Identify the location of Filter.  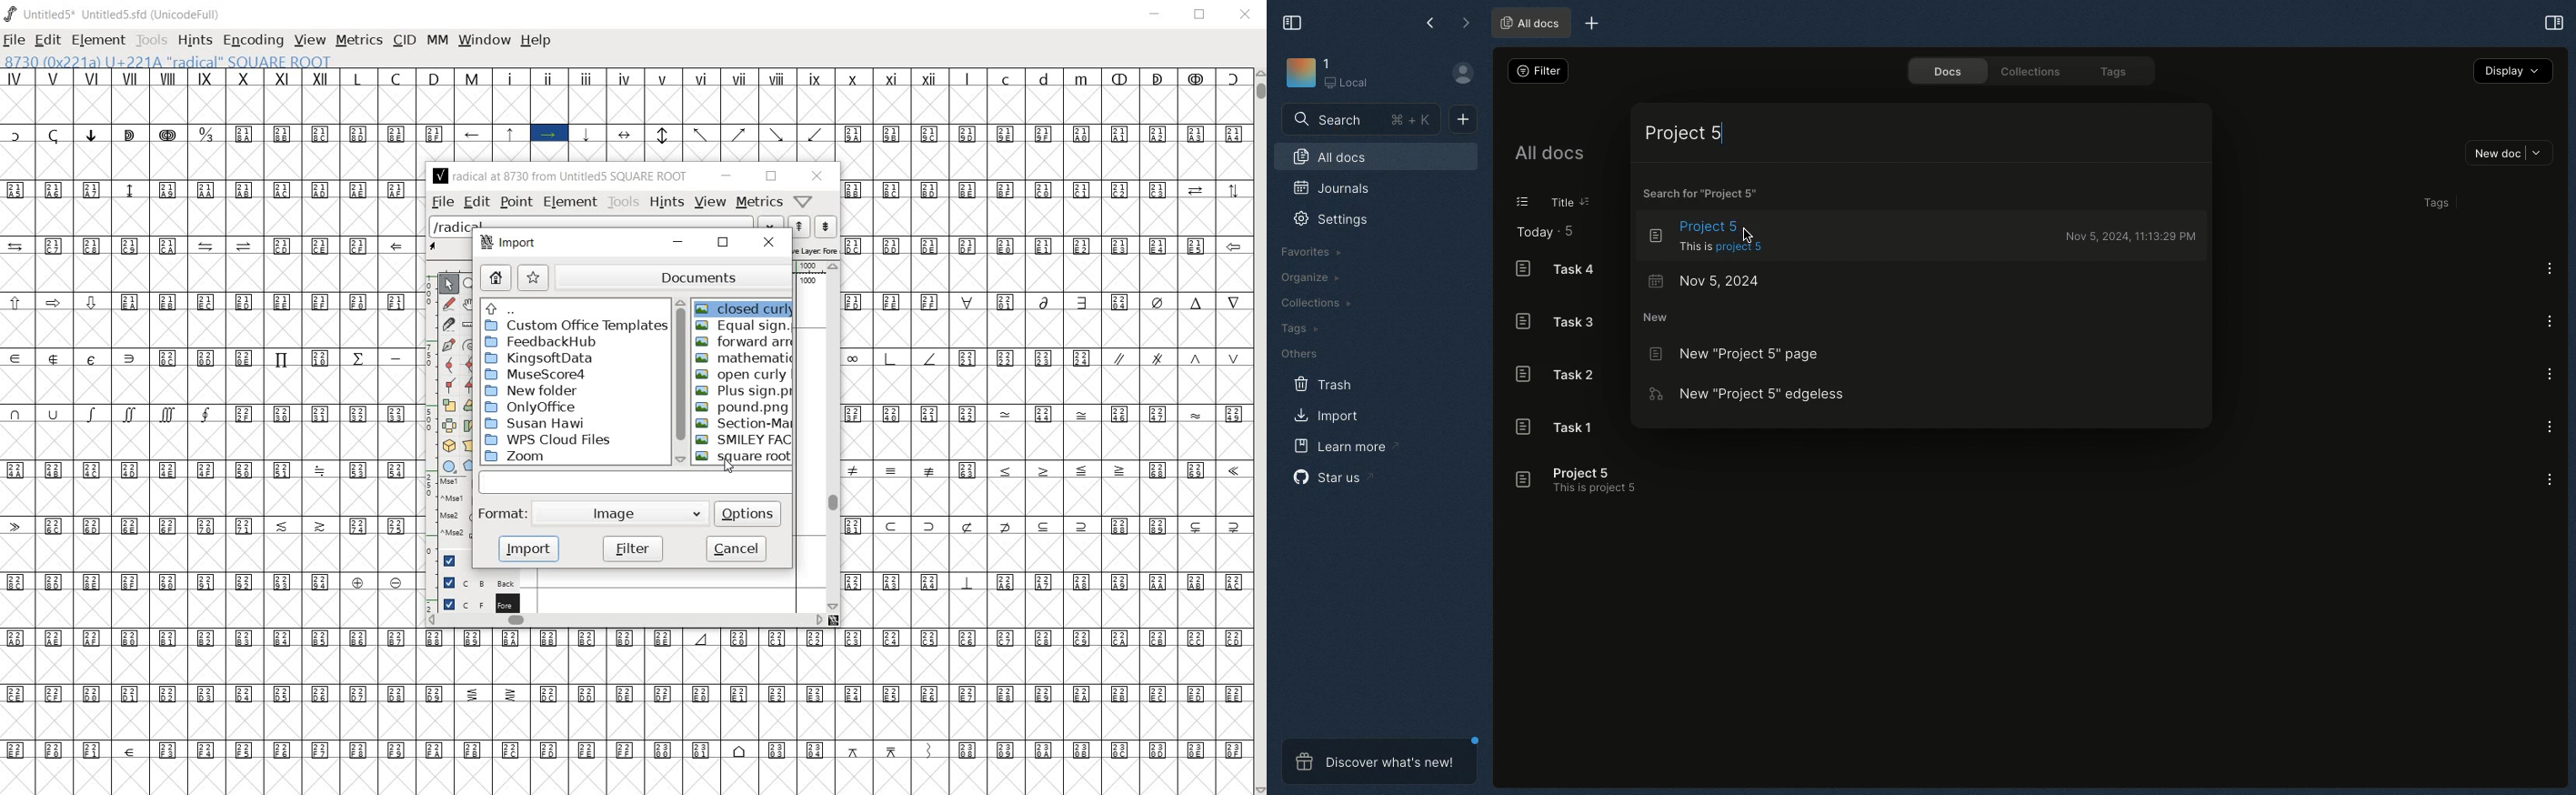
(1536, 70).